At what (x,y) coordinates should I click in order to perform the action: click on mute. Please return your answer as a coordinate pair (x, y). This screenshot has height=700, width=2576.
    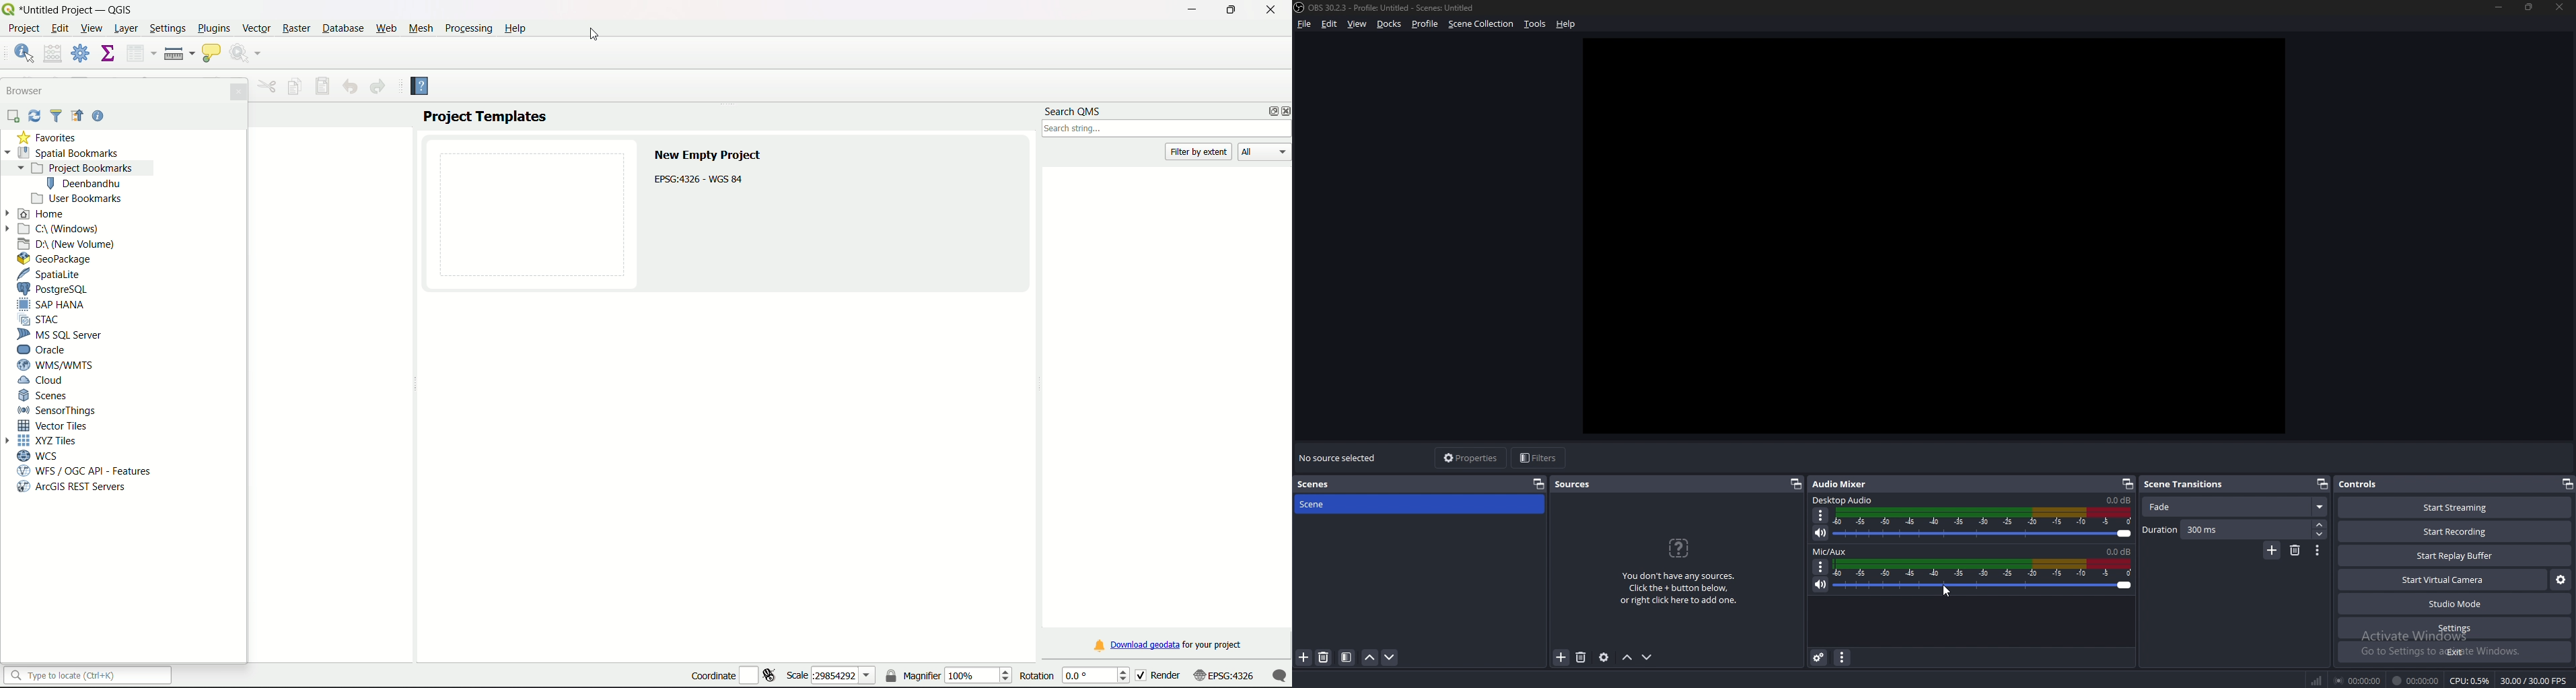
    Looking at the image, I should click on (1819, 585).